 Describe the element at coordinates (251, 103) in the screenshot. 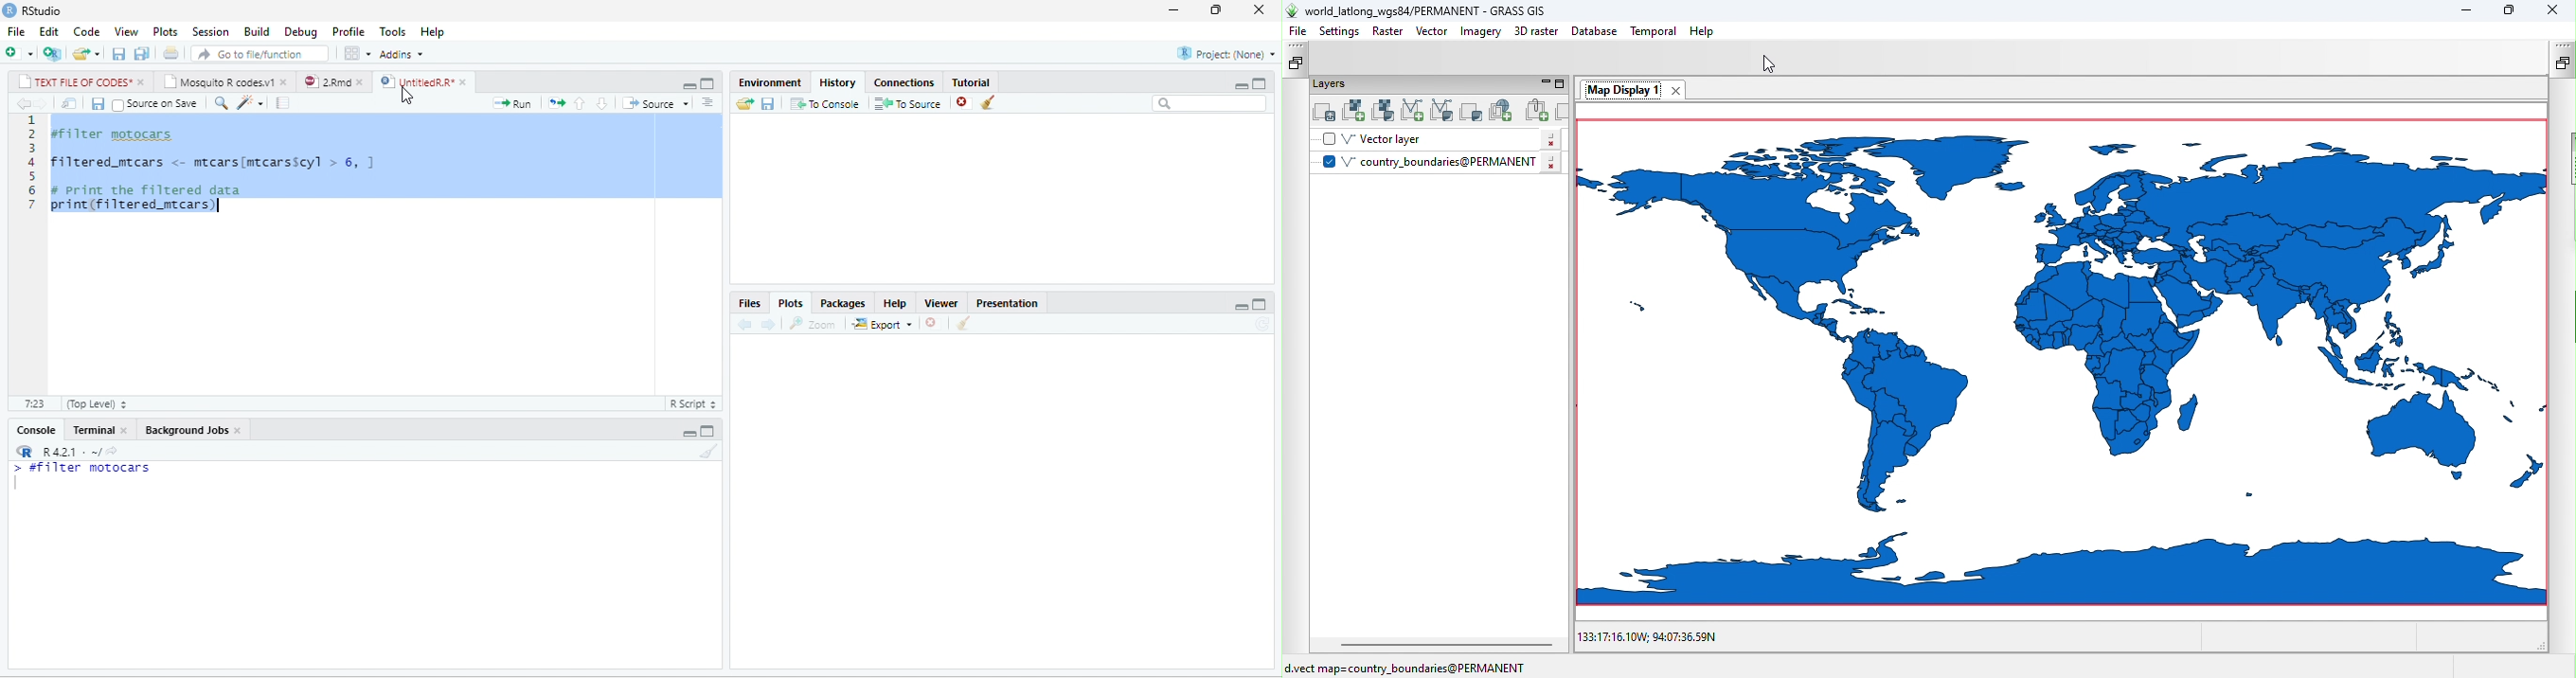

I see `code tools` at that location.